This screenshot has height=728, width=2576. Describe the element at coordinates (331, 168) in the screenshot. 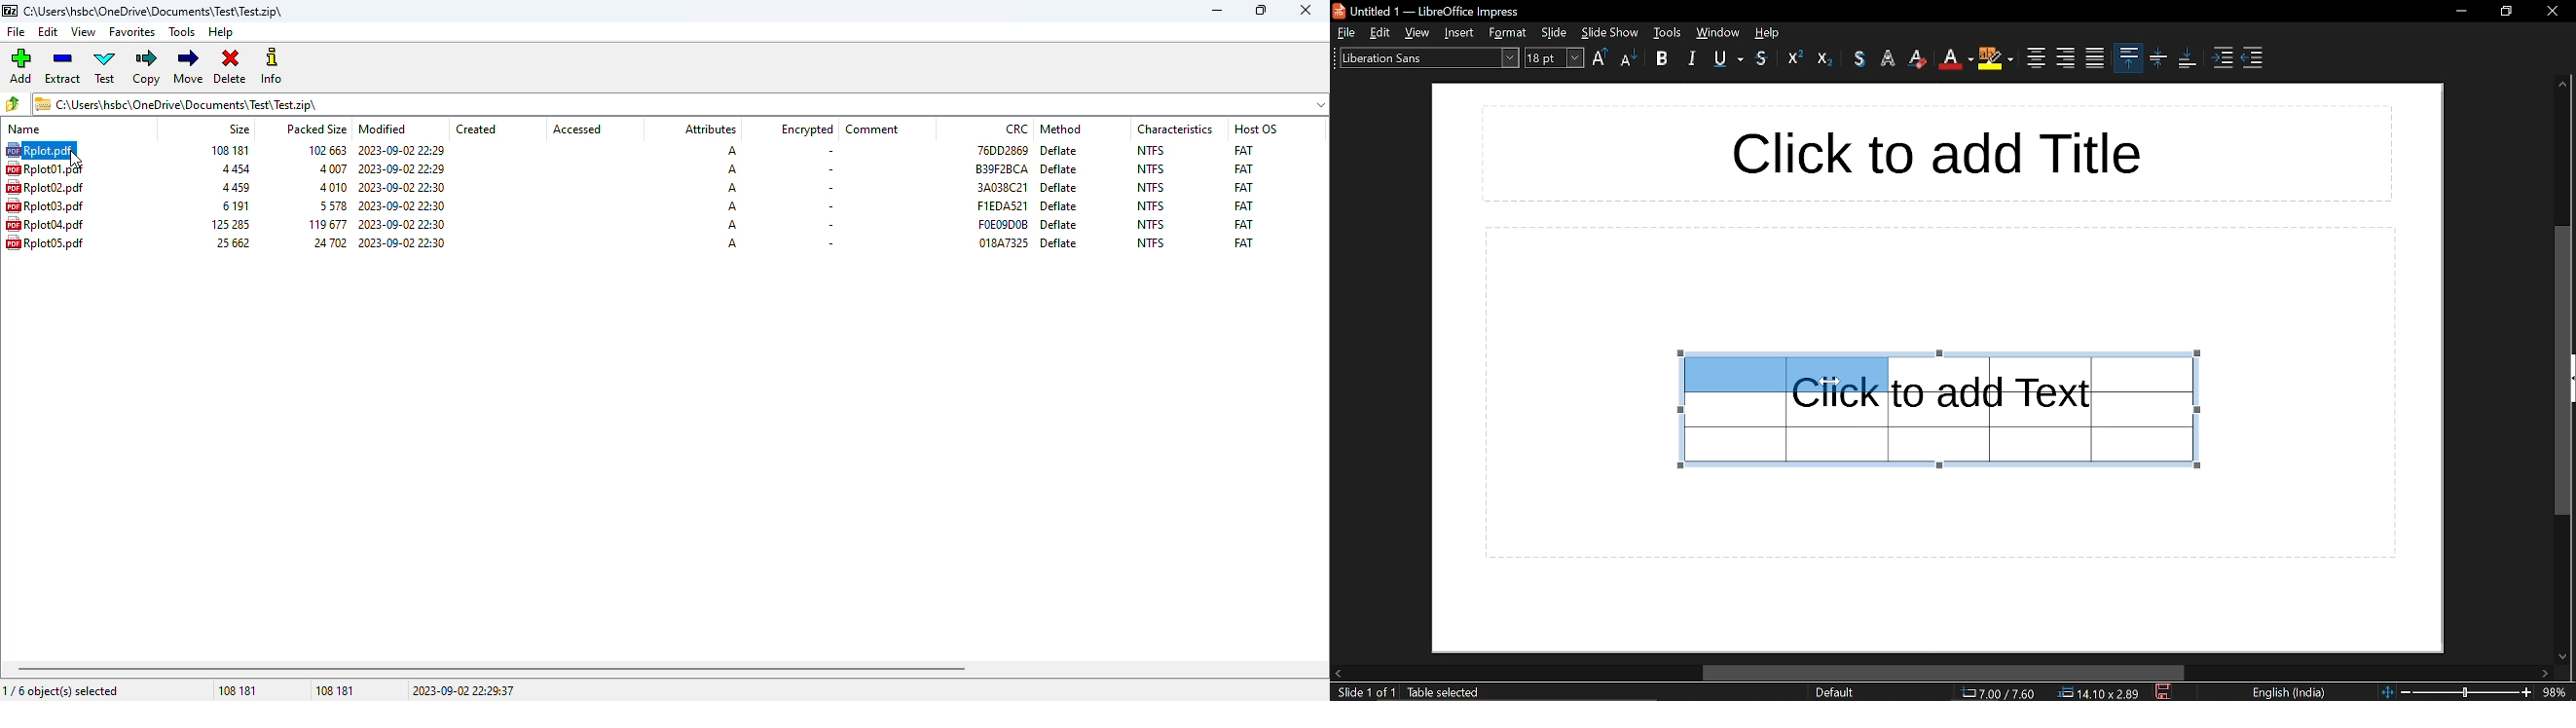

I see `packed size` at that location.